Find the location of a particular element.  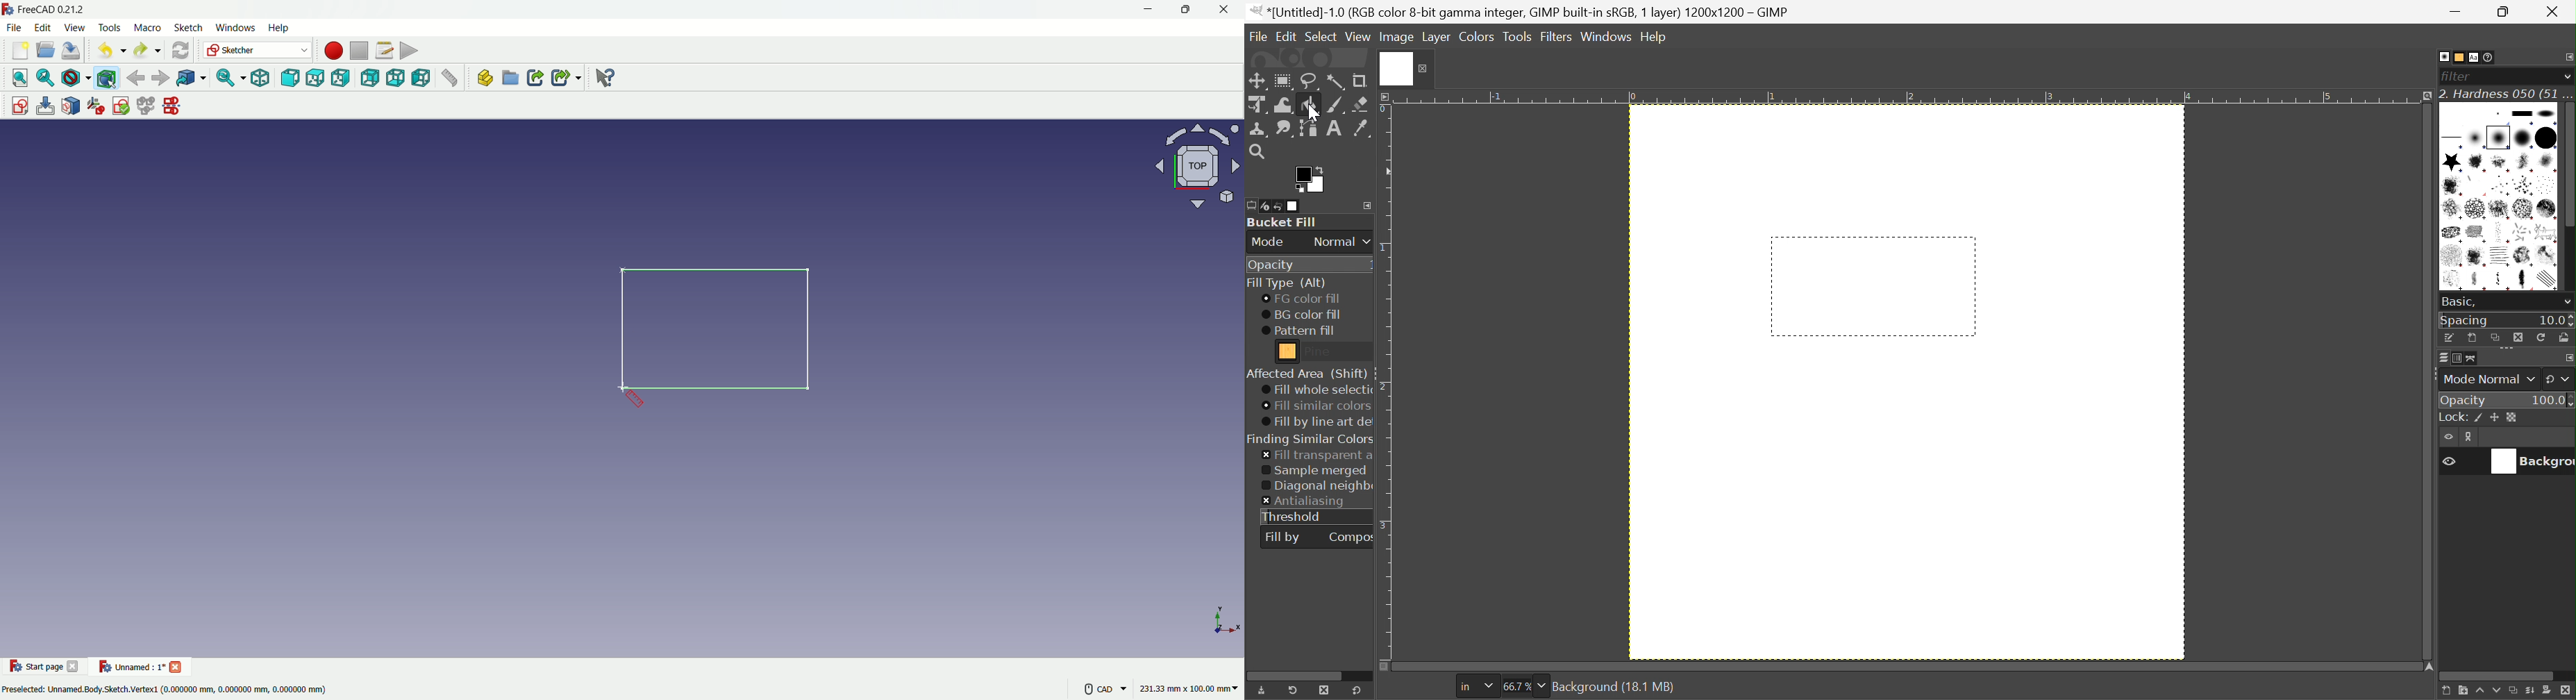

Images is located at coordinates (1294, 206).